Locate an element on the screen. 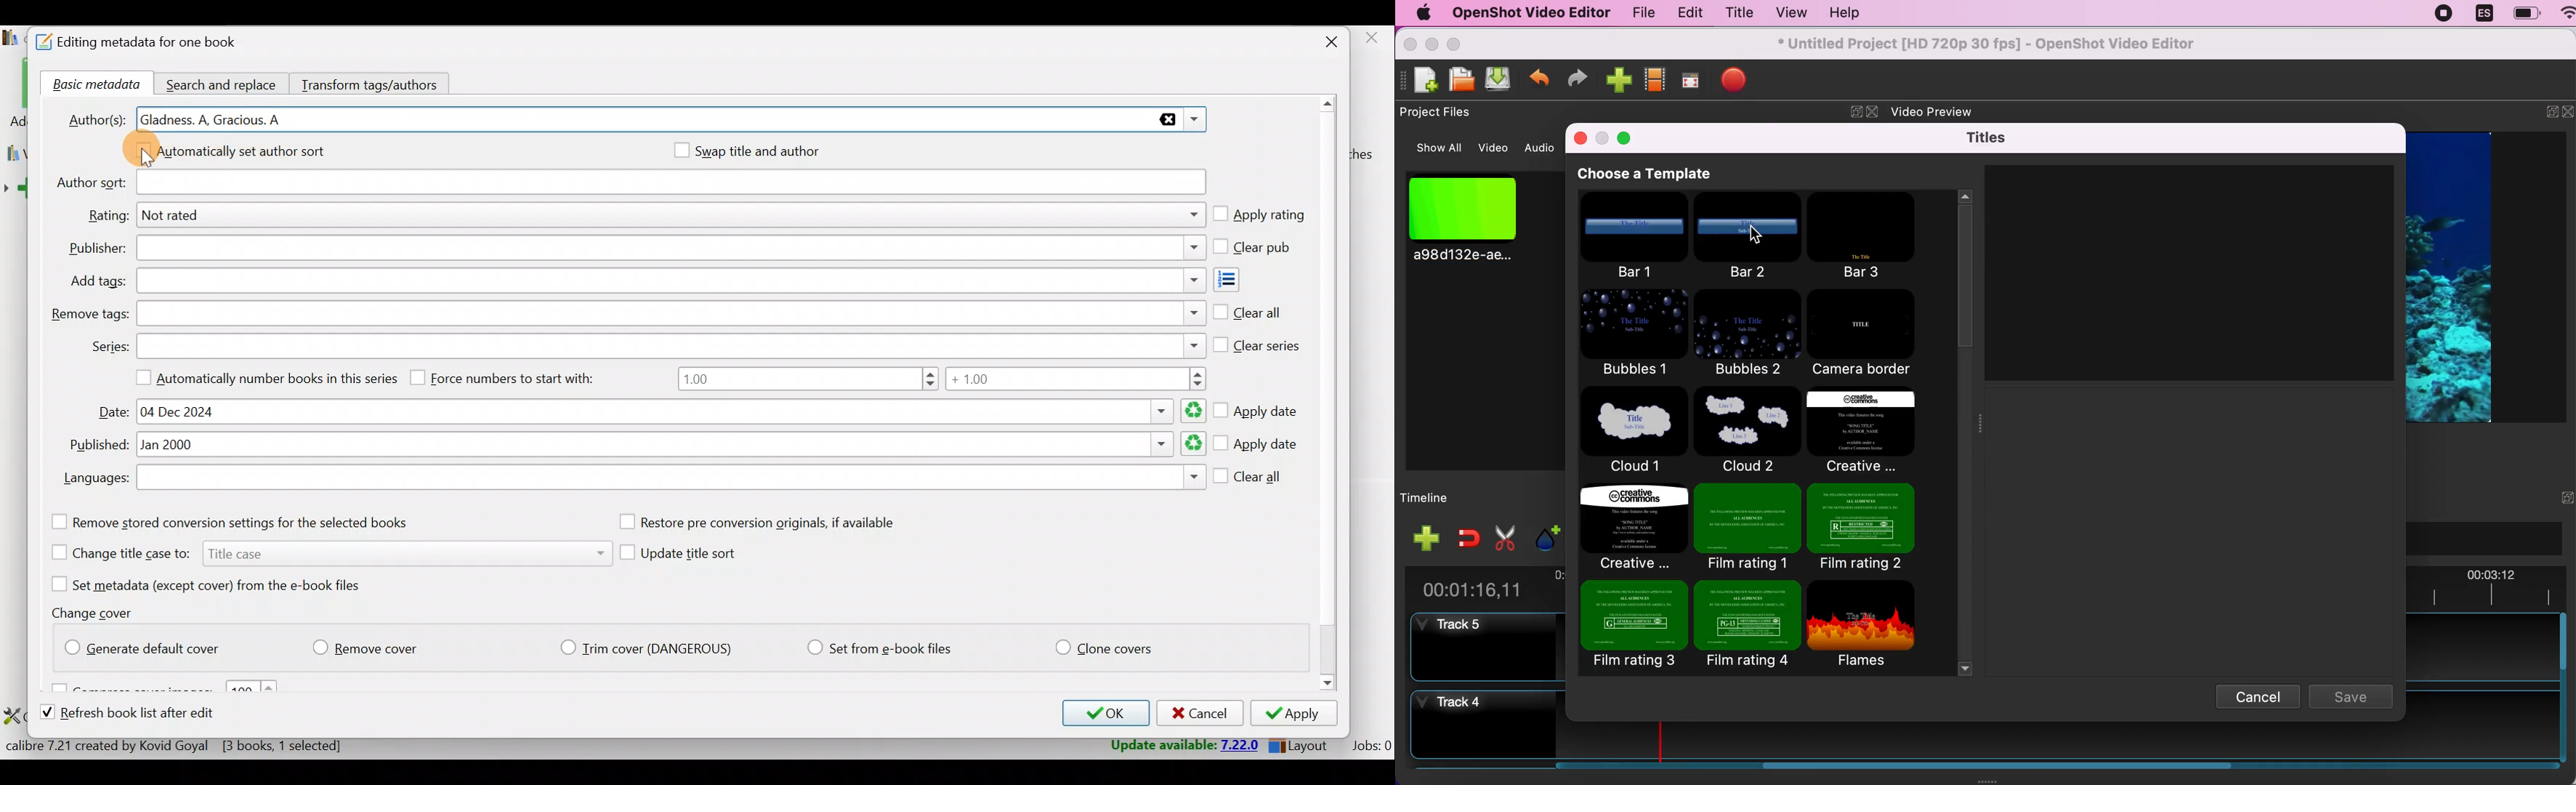 This screenshot has height=812, width=2576. Set metadata (except cover) from the e-book files is located at coordinates (224, 584).